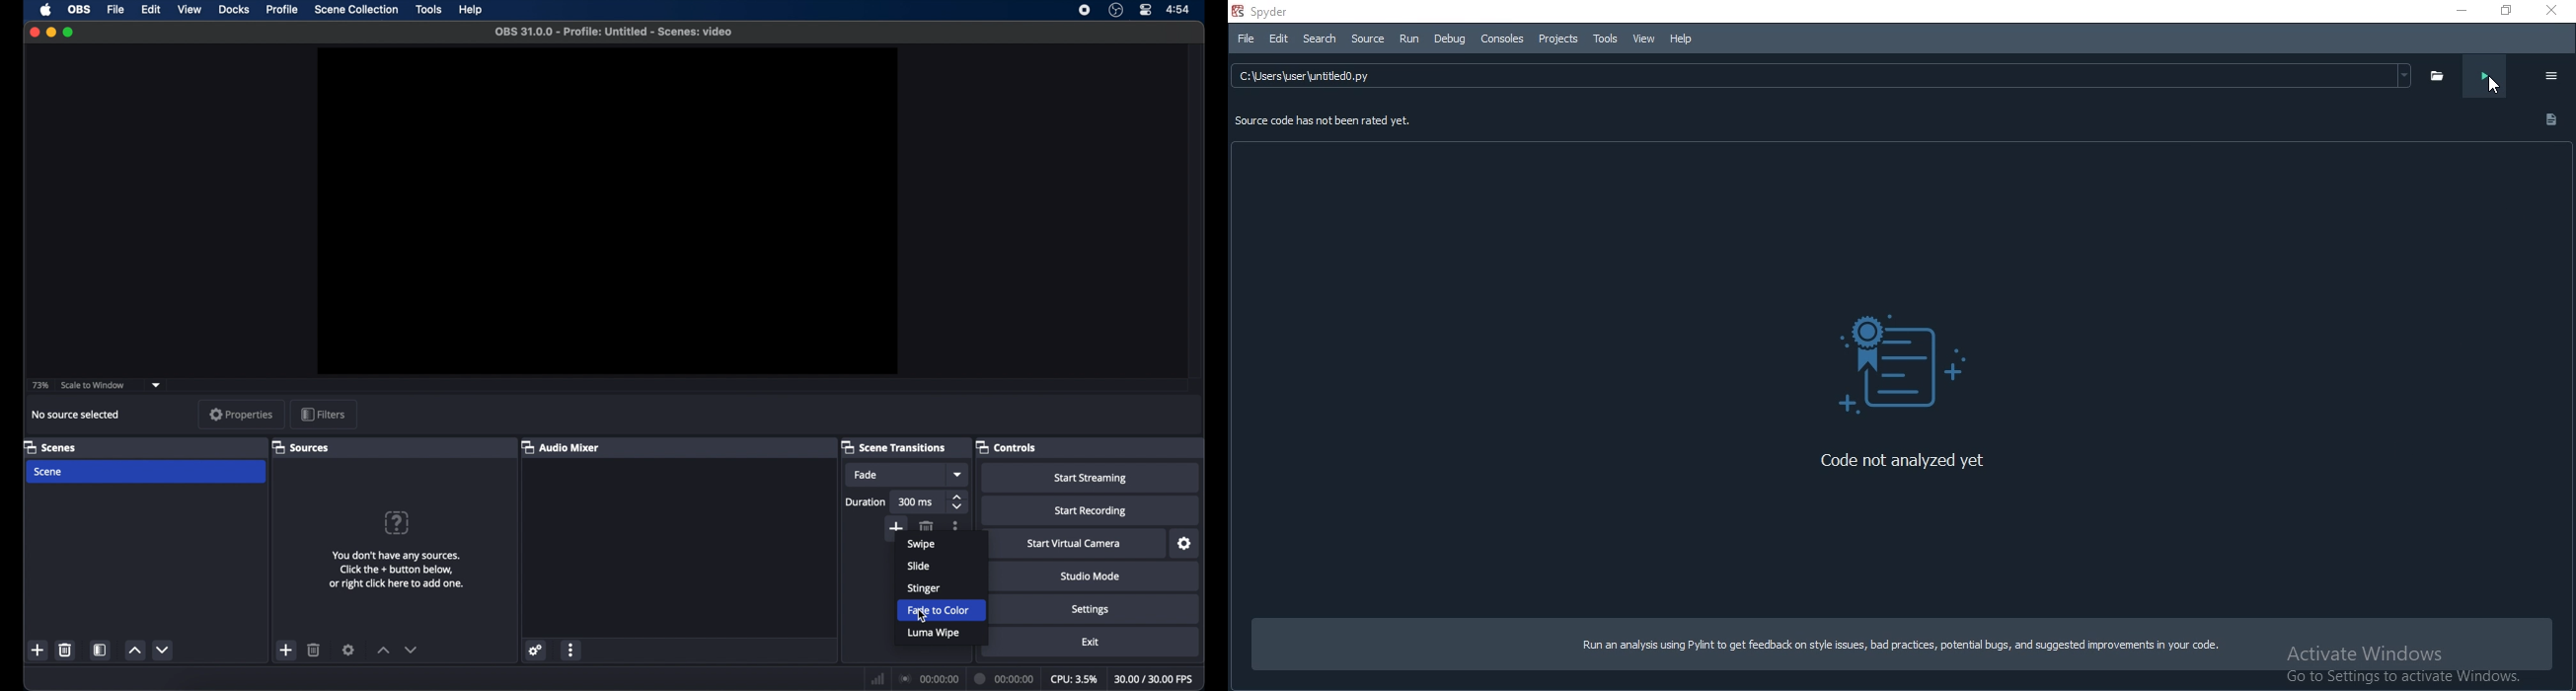 This screenshot has height=700, width=2576. I want to click on slide, so click(918, 566).